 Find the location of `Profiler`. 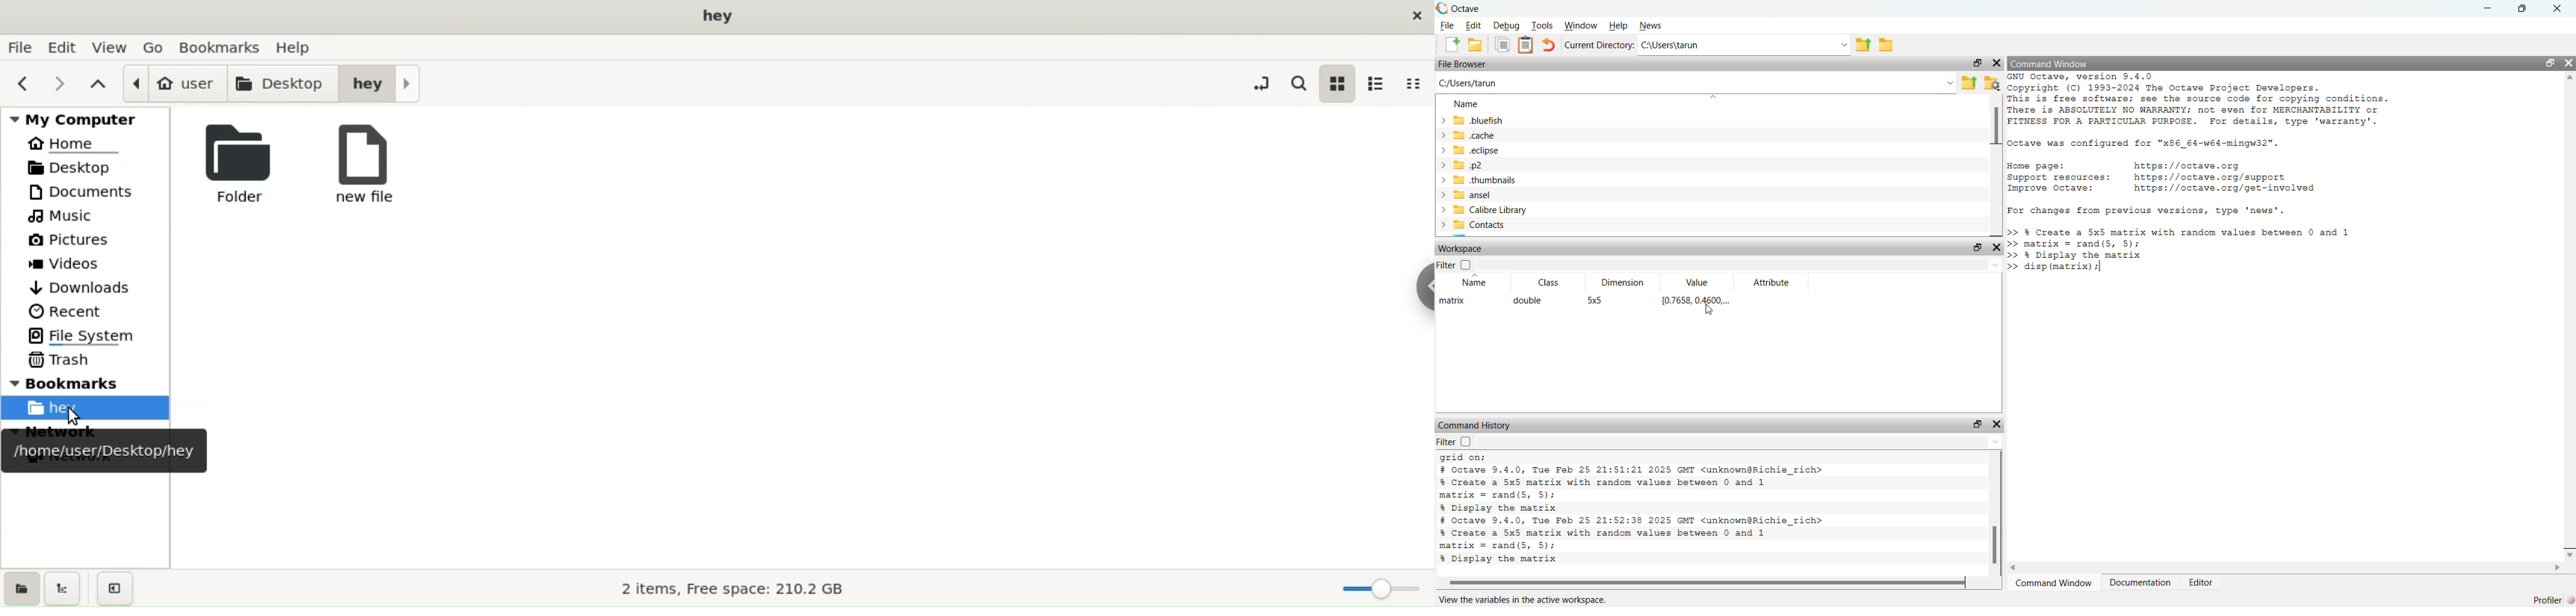

Profiler is located at coordinates (2545, 599).